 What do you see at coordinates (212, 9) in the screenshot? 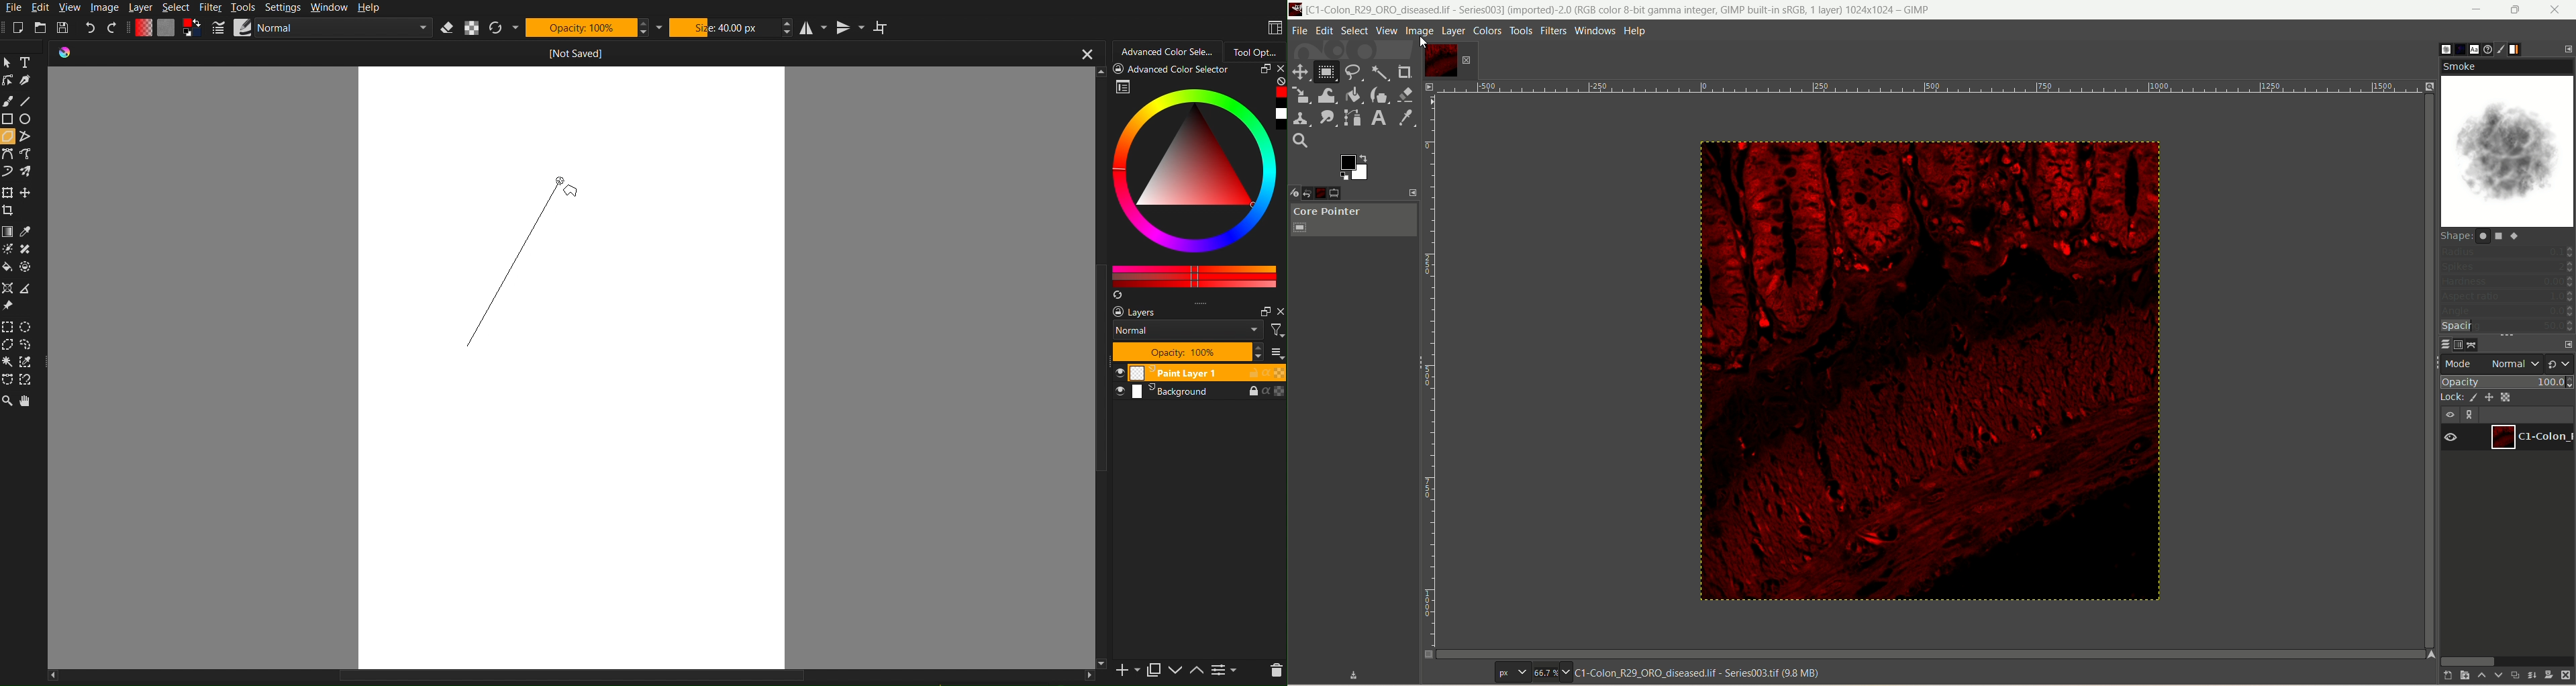
I see `Filter` at bounding box center [212, 9].